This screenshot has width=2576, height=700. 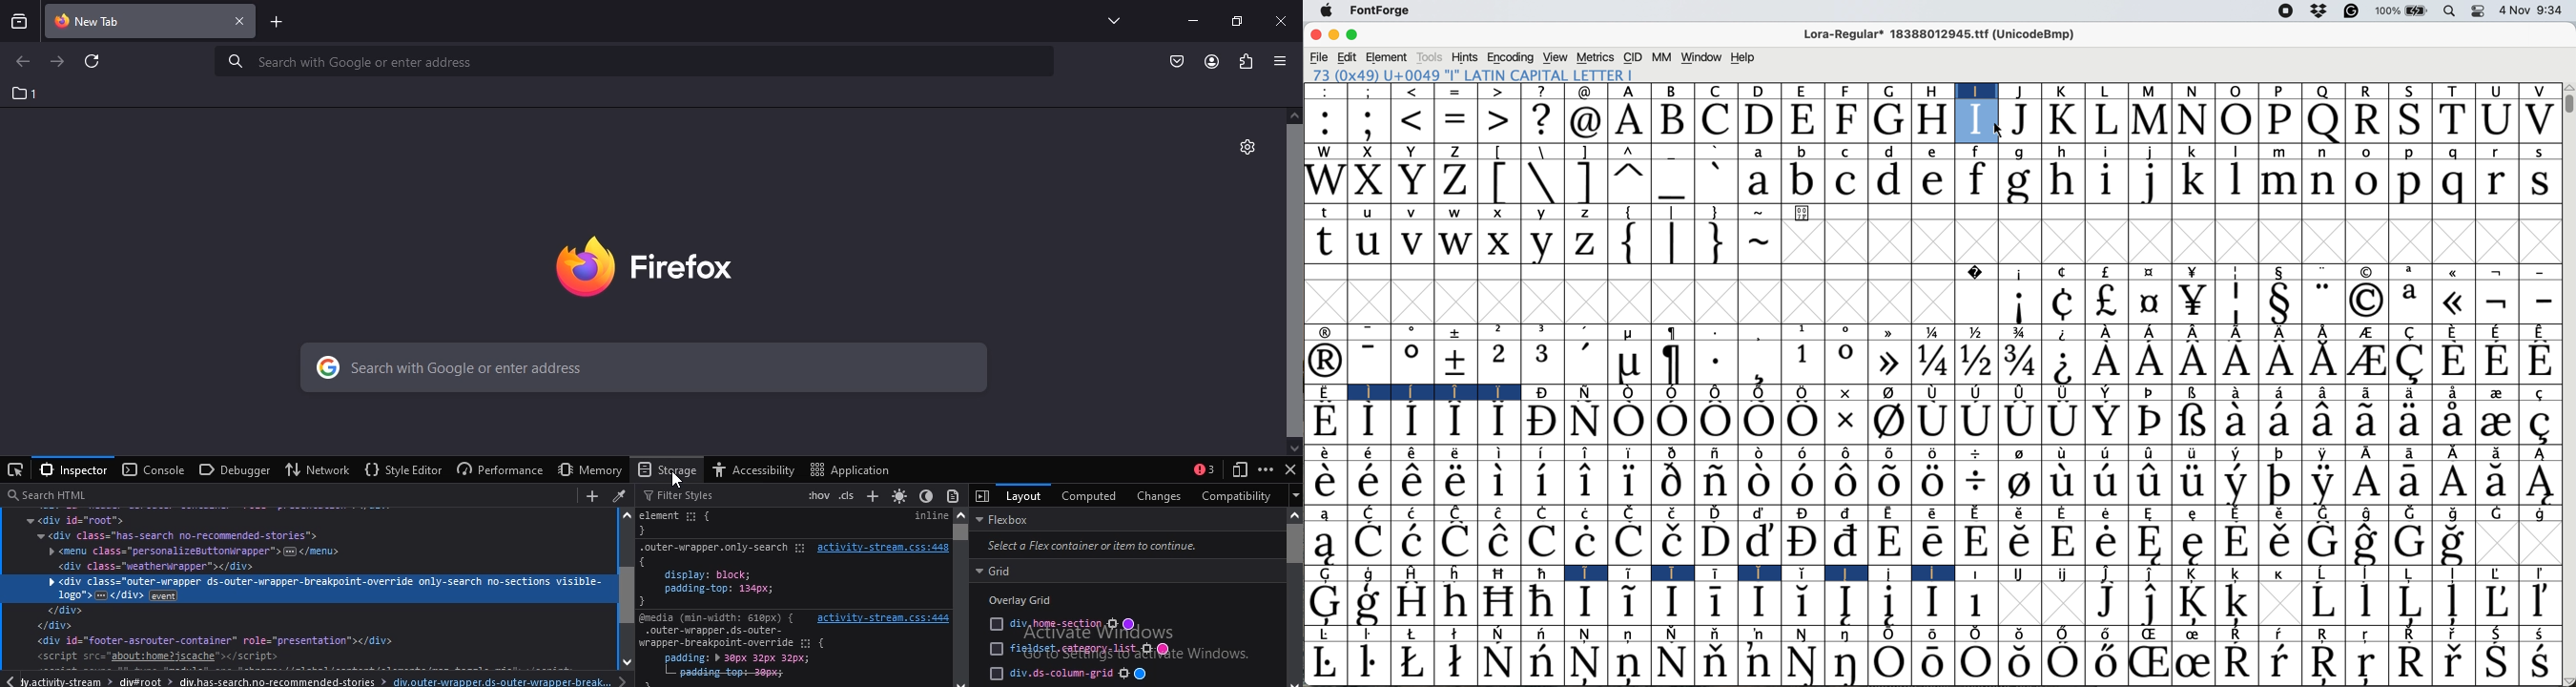 What do you see at coordinates (1631, 211) in the screenshot?
I see `{` at bounding box center [1631, 211].